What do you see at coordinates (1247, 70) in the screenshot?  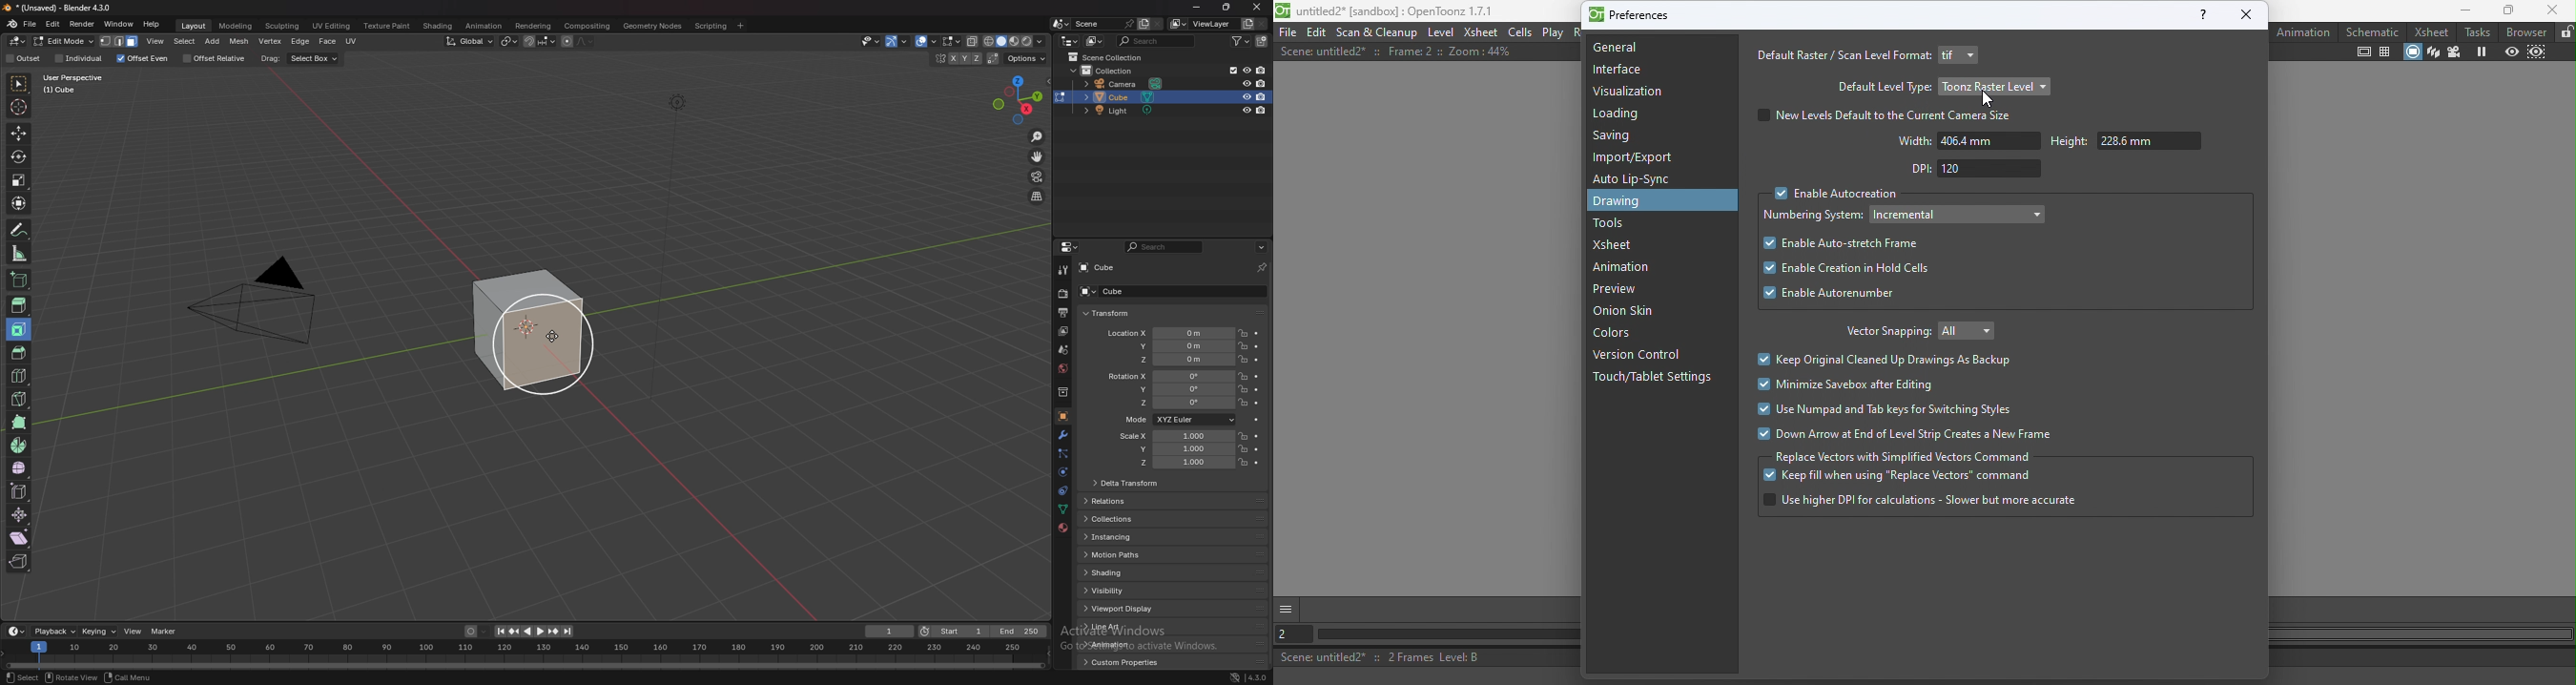 I see `hide in viewport` at bounding box center [1247, 70].